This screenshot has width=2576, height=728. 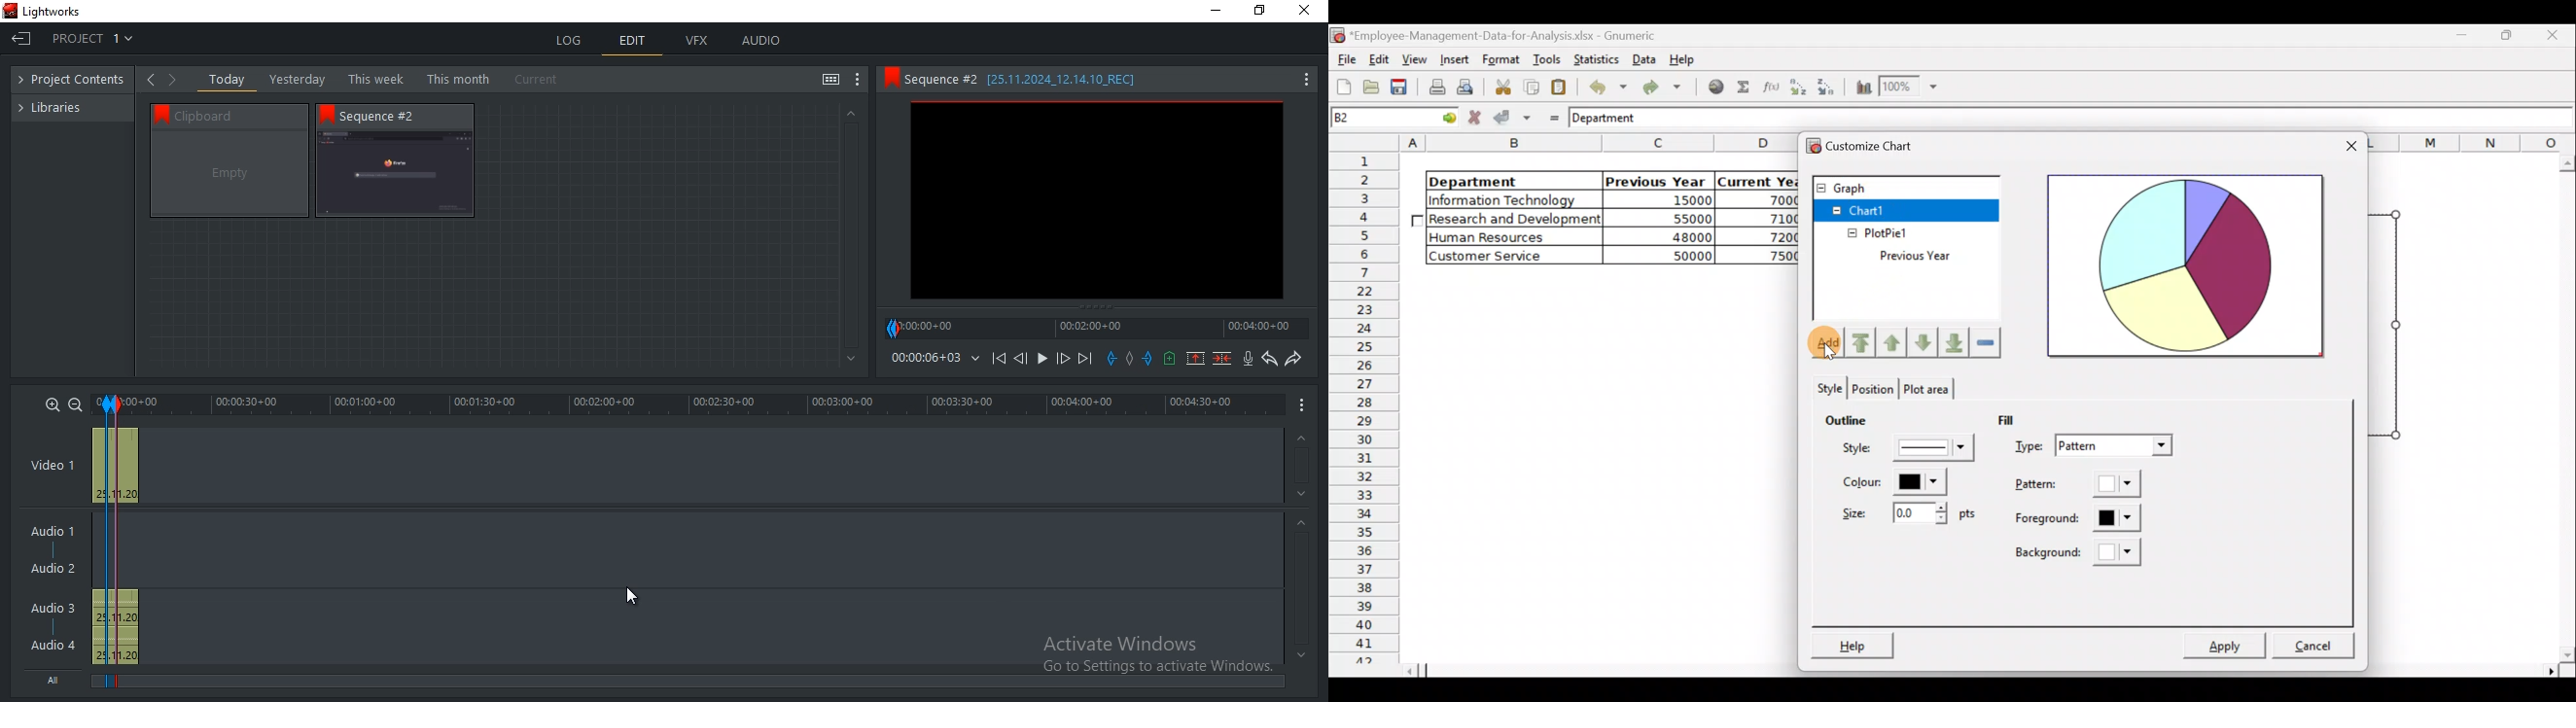 What do you see at coordinates (1597, 58) in the screenshot?
I see `Statistics` at bounding box center [1597, 58].